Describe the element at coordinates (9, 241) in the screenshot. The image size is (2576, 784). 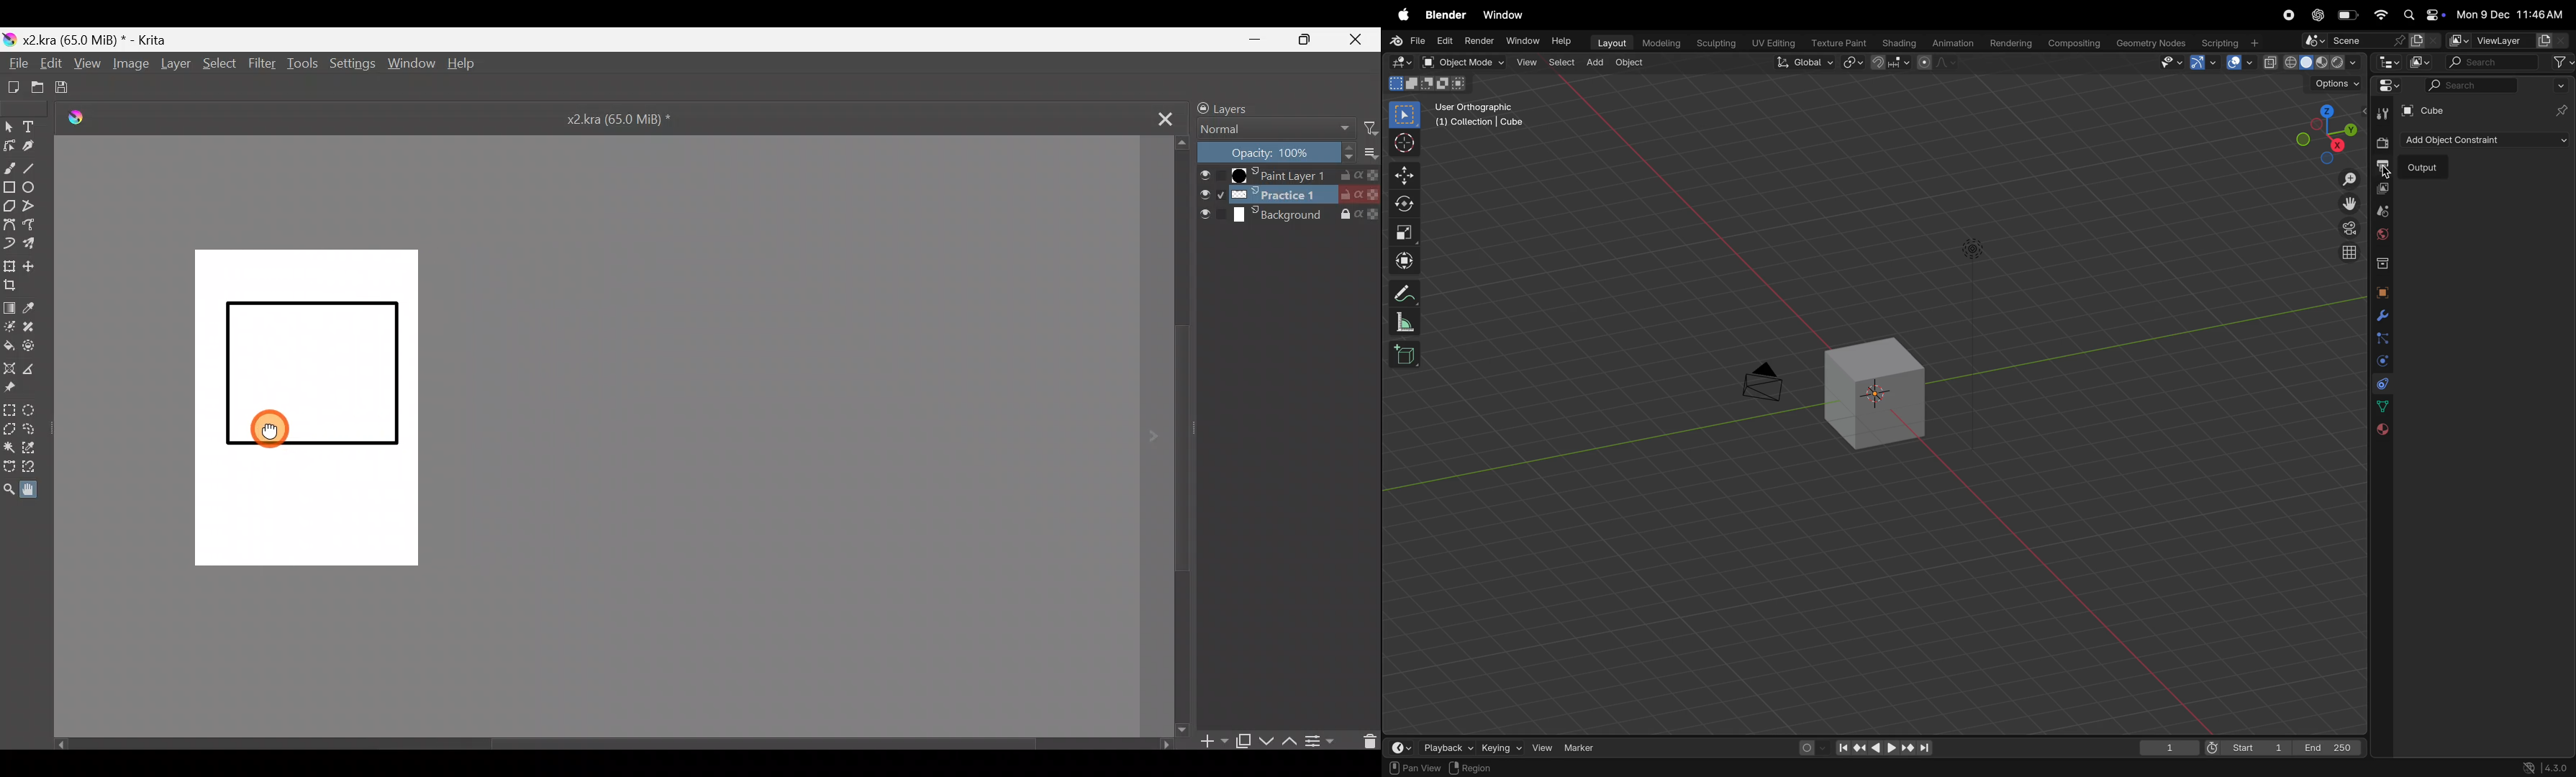
I see `Dynamic brush tool` at that location.